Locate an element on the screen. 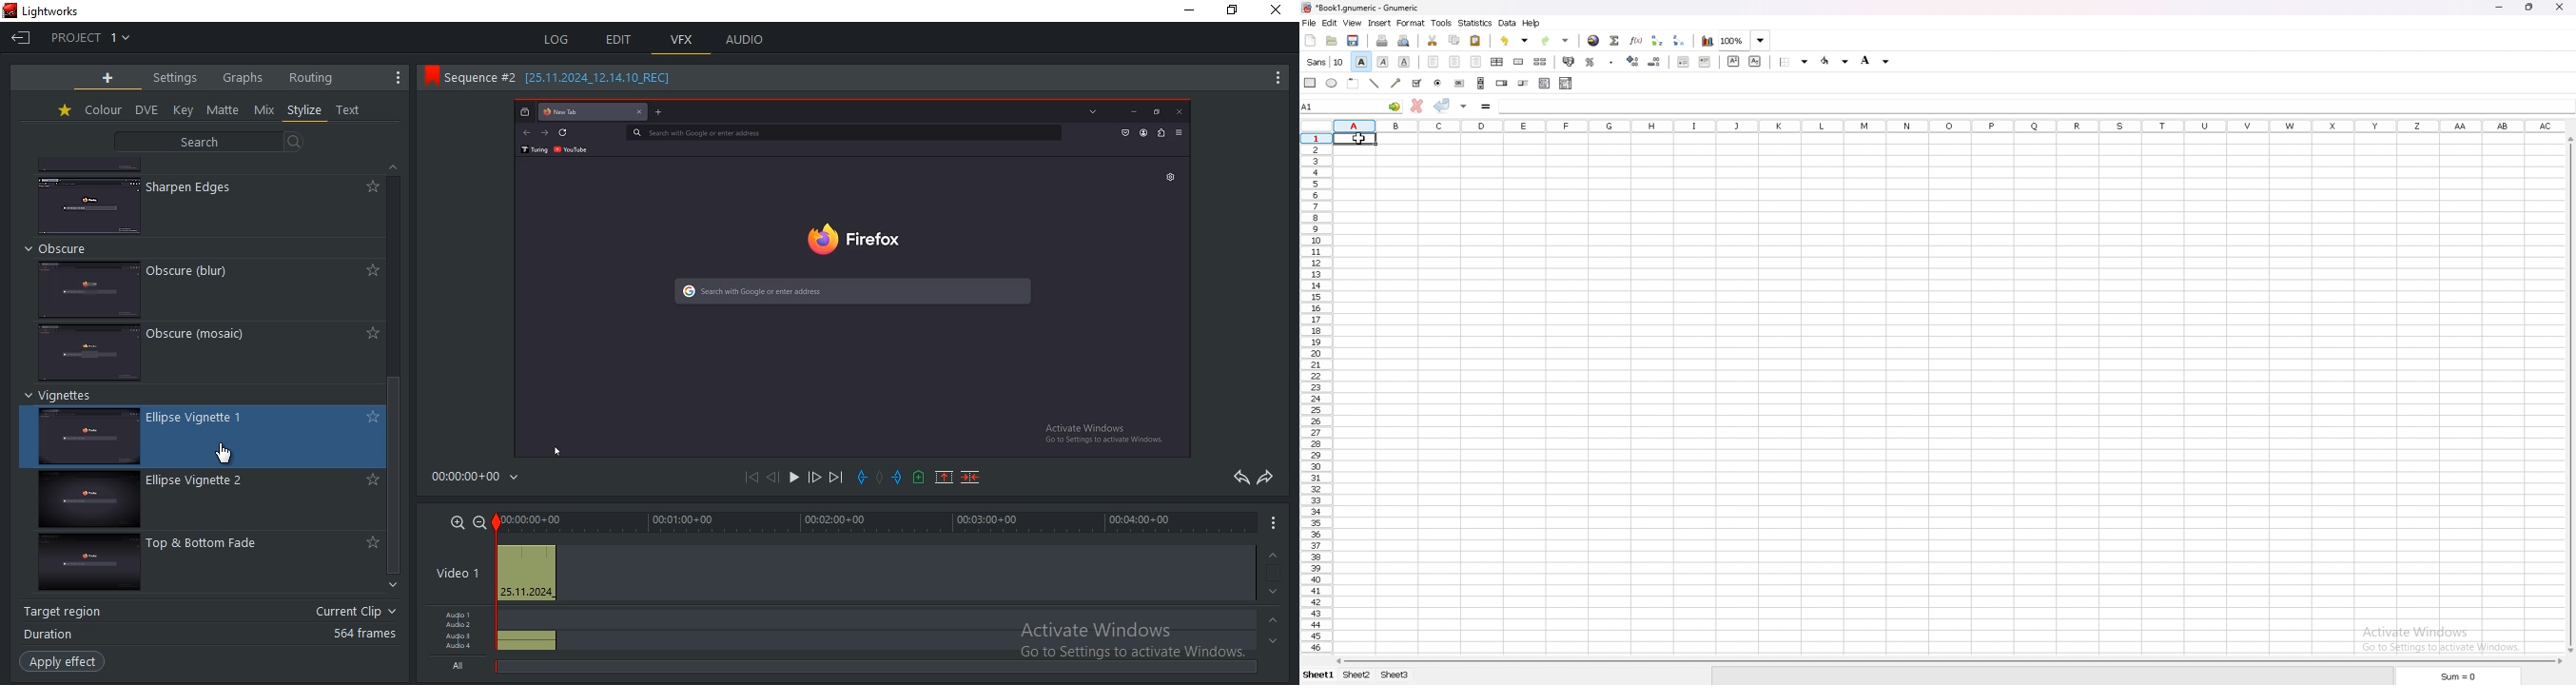 Image resolution: width=2576 pixels, height=700 pixels. Add to favorites is located at coordinates (369, 271).